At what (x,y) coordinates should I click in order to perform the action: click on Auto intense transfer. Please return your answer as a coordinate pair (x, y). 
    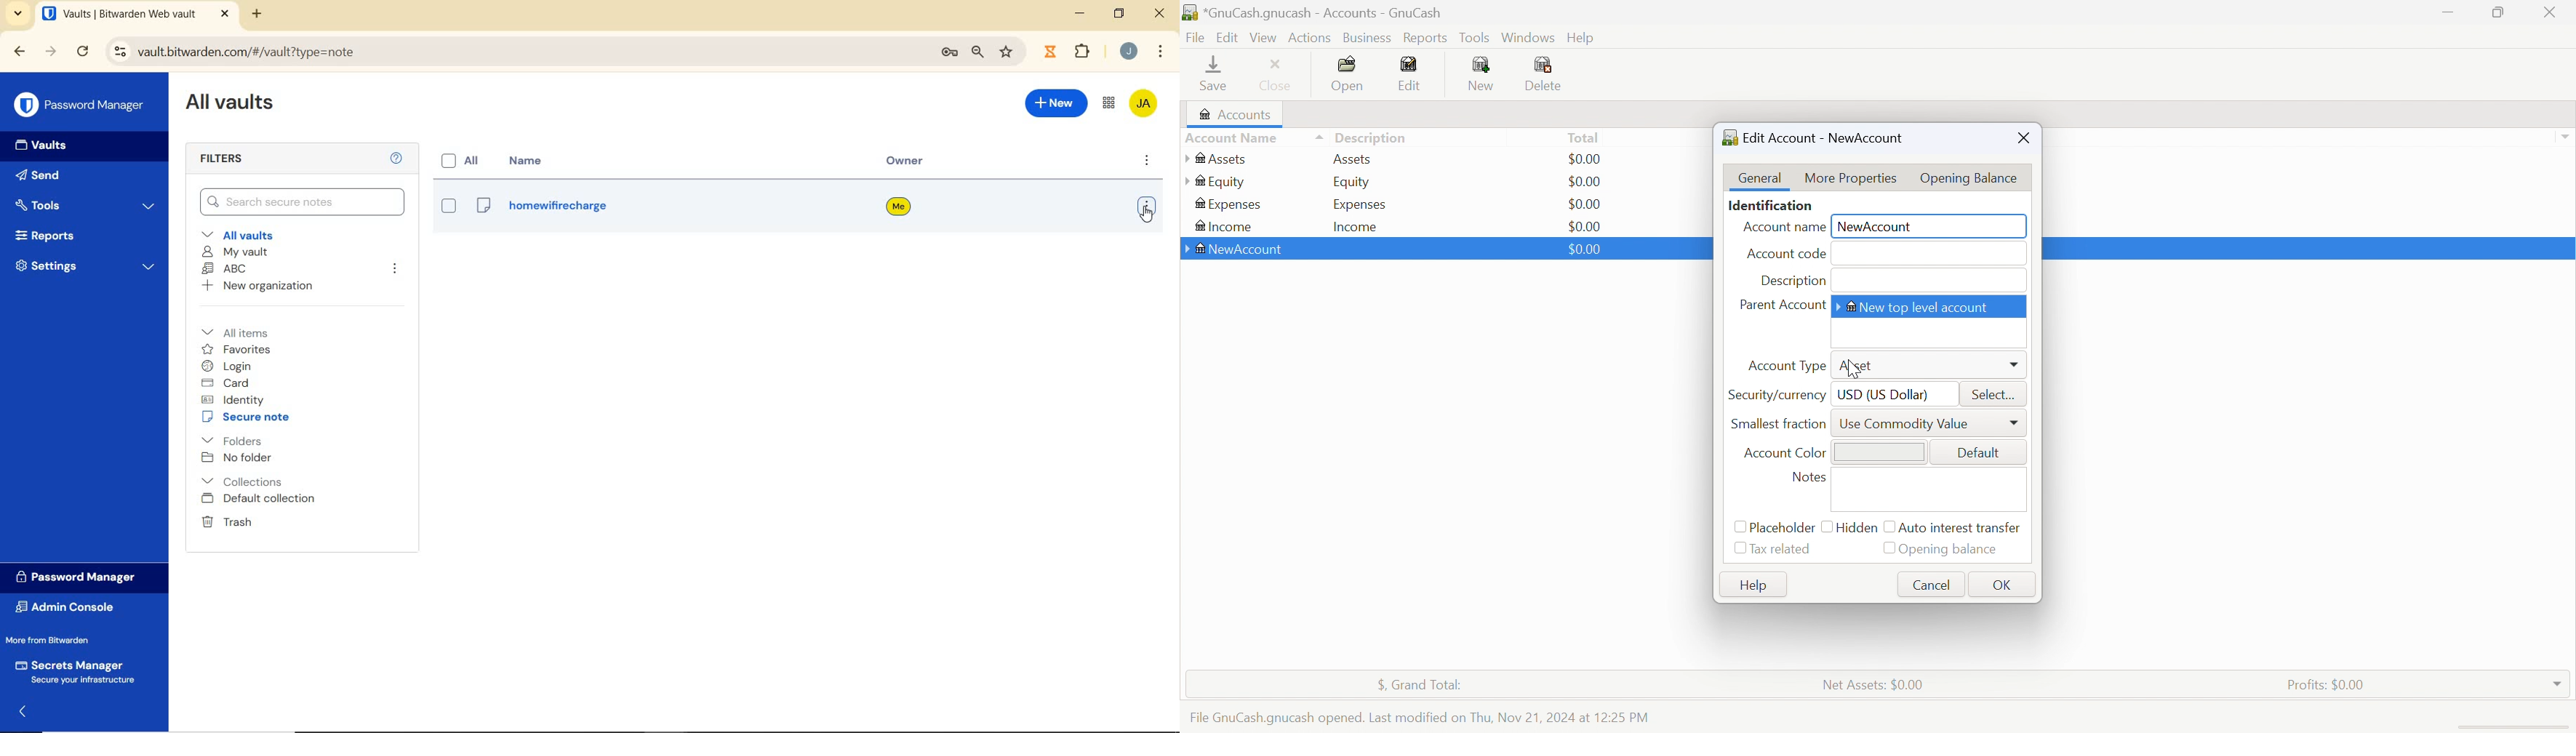
    Looking at the image, I should click on (1964, 526).